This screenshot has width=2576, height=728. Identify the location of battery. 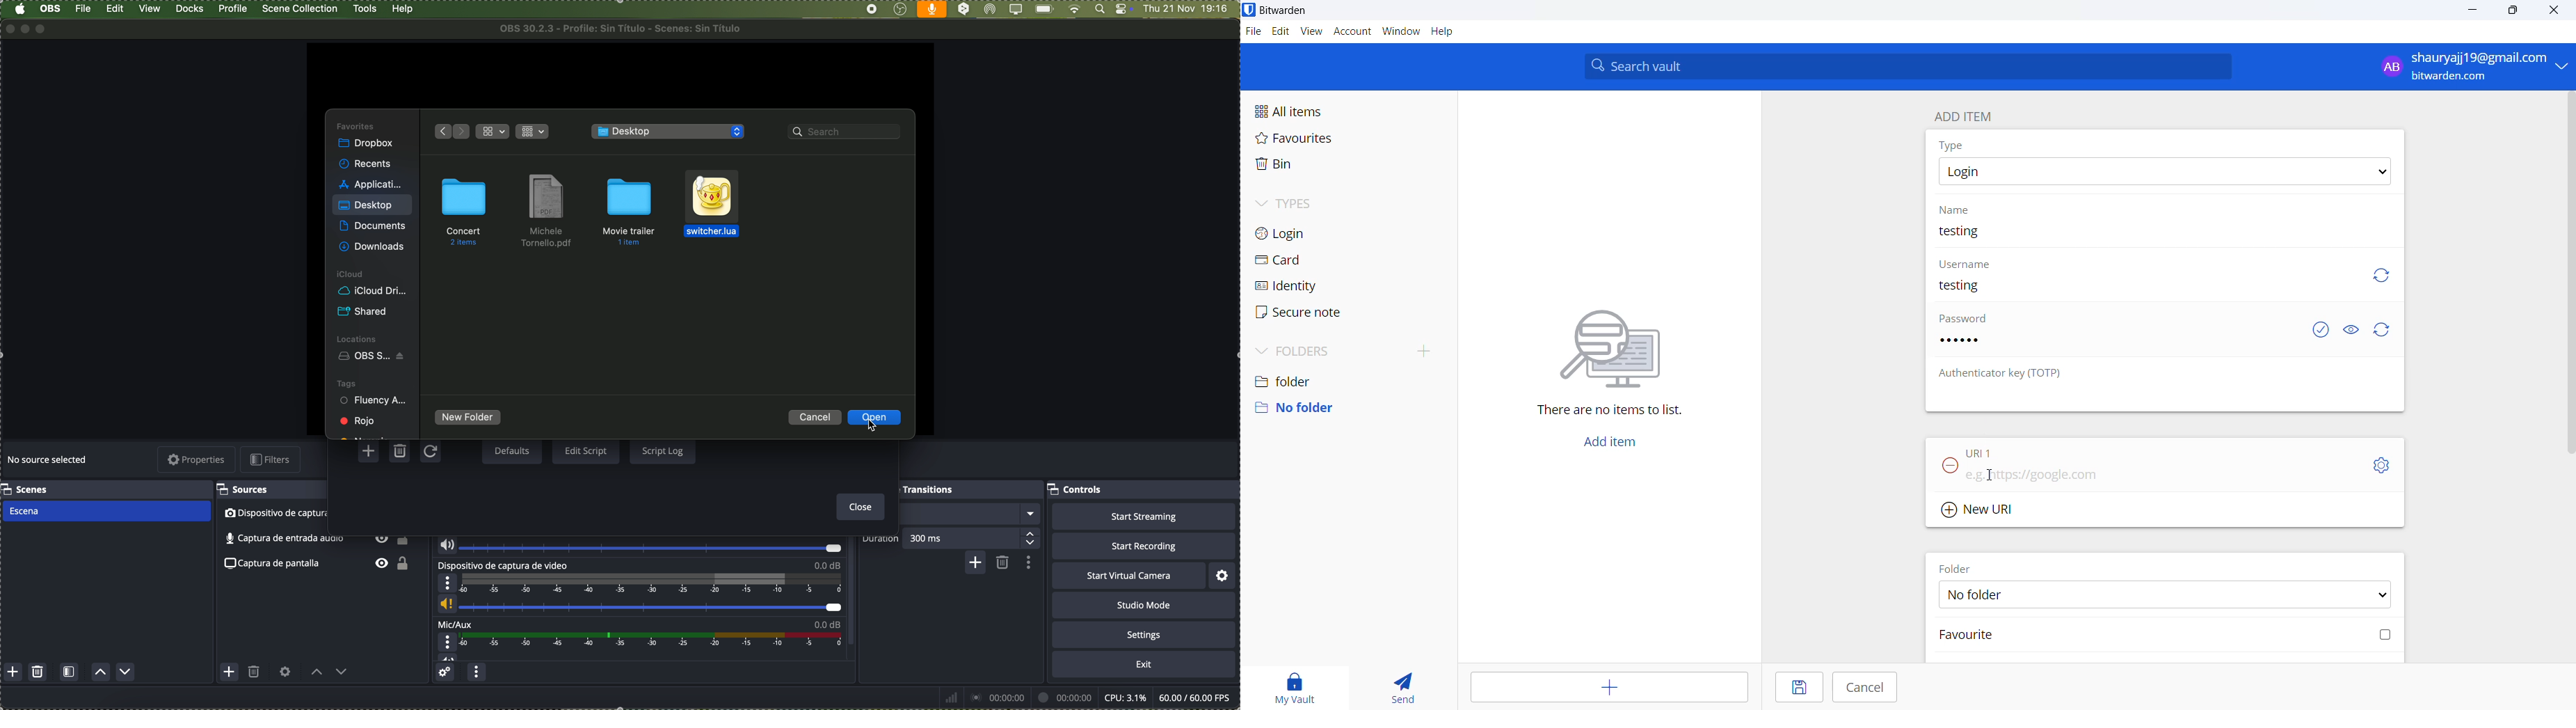
(1044, 10).